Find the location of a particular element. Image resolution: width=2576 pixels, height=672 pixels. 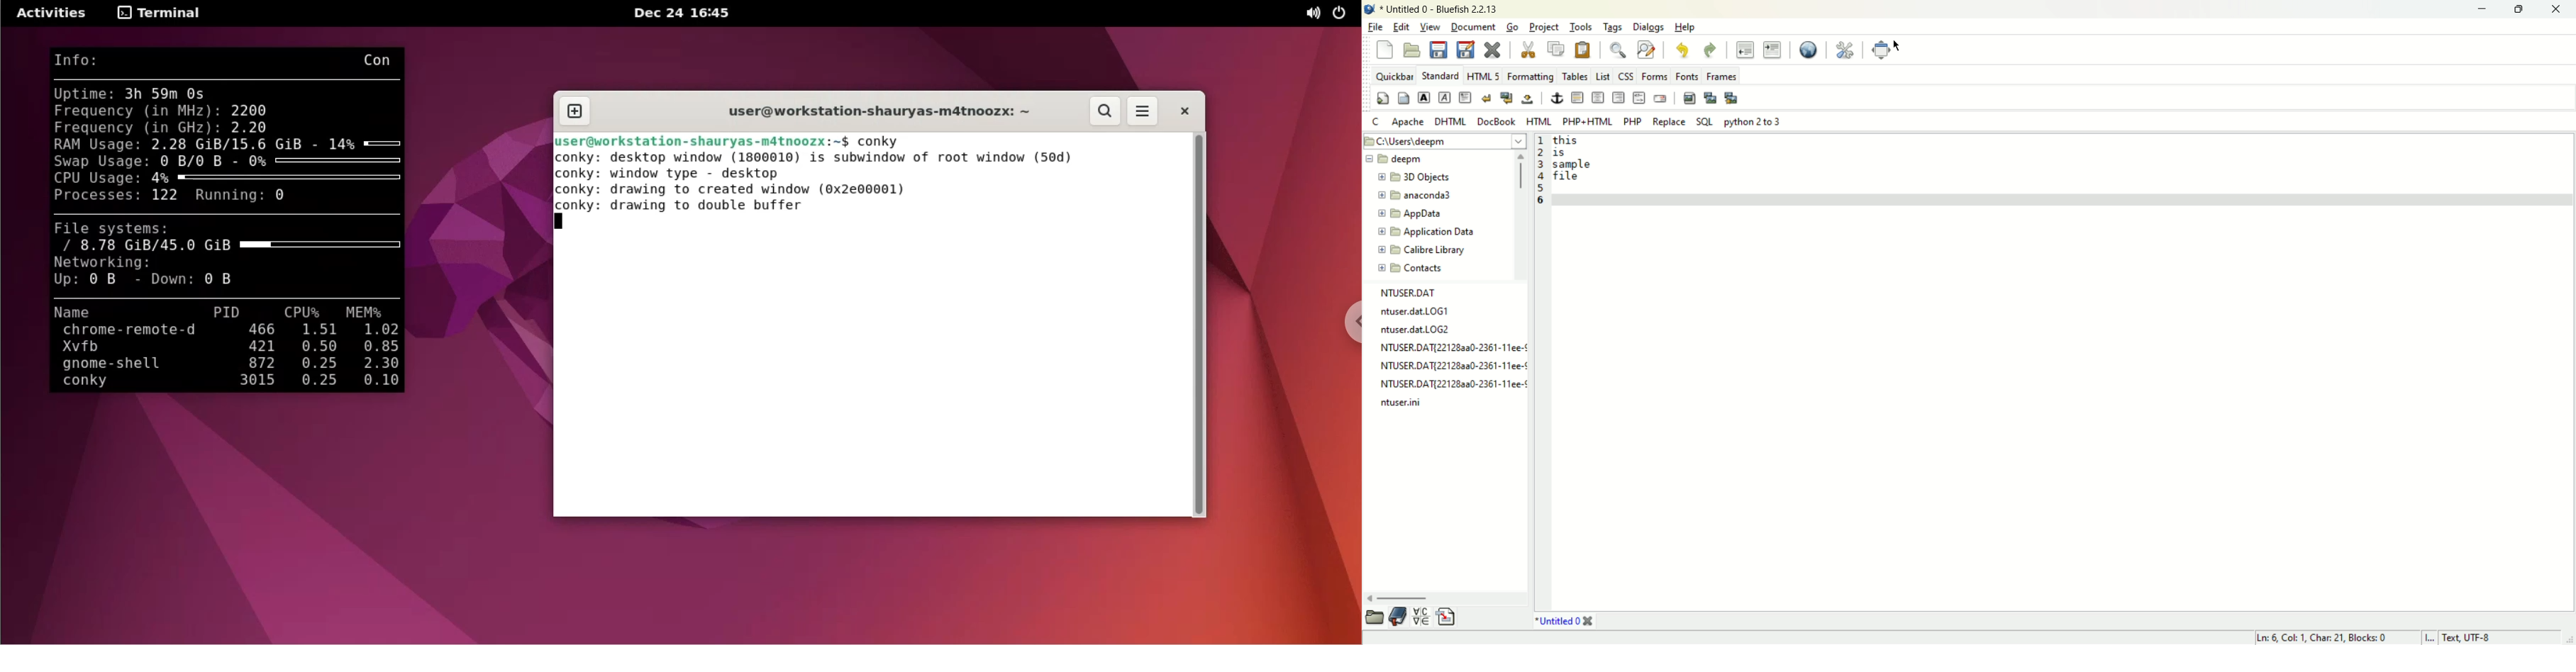

advanced find and replace is located at coordinates (1647, 49).